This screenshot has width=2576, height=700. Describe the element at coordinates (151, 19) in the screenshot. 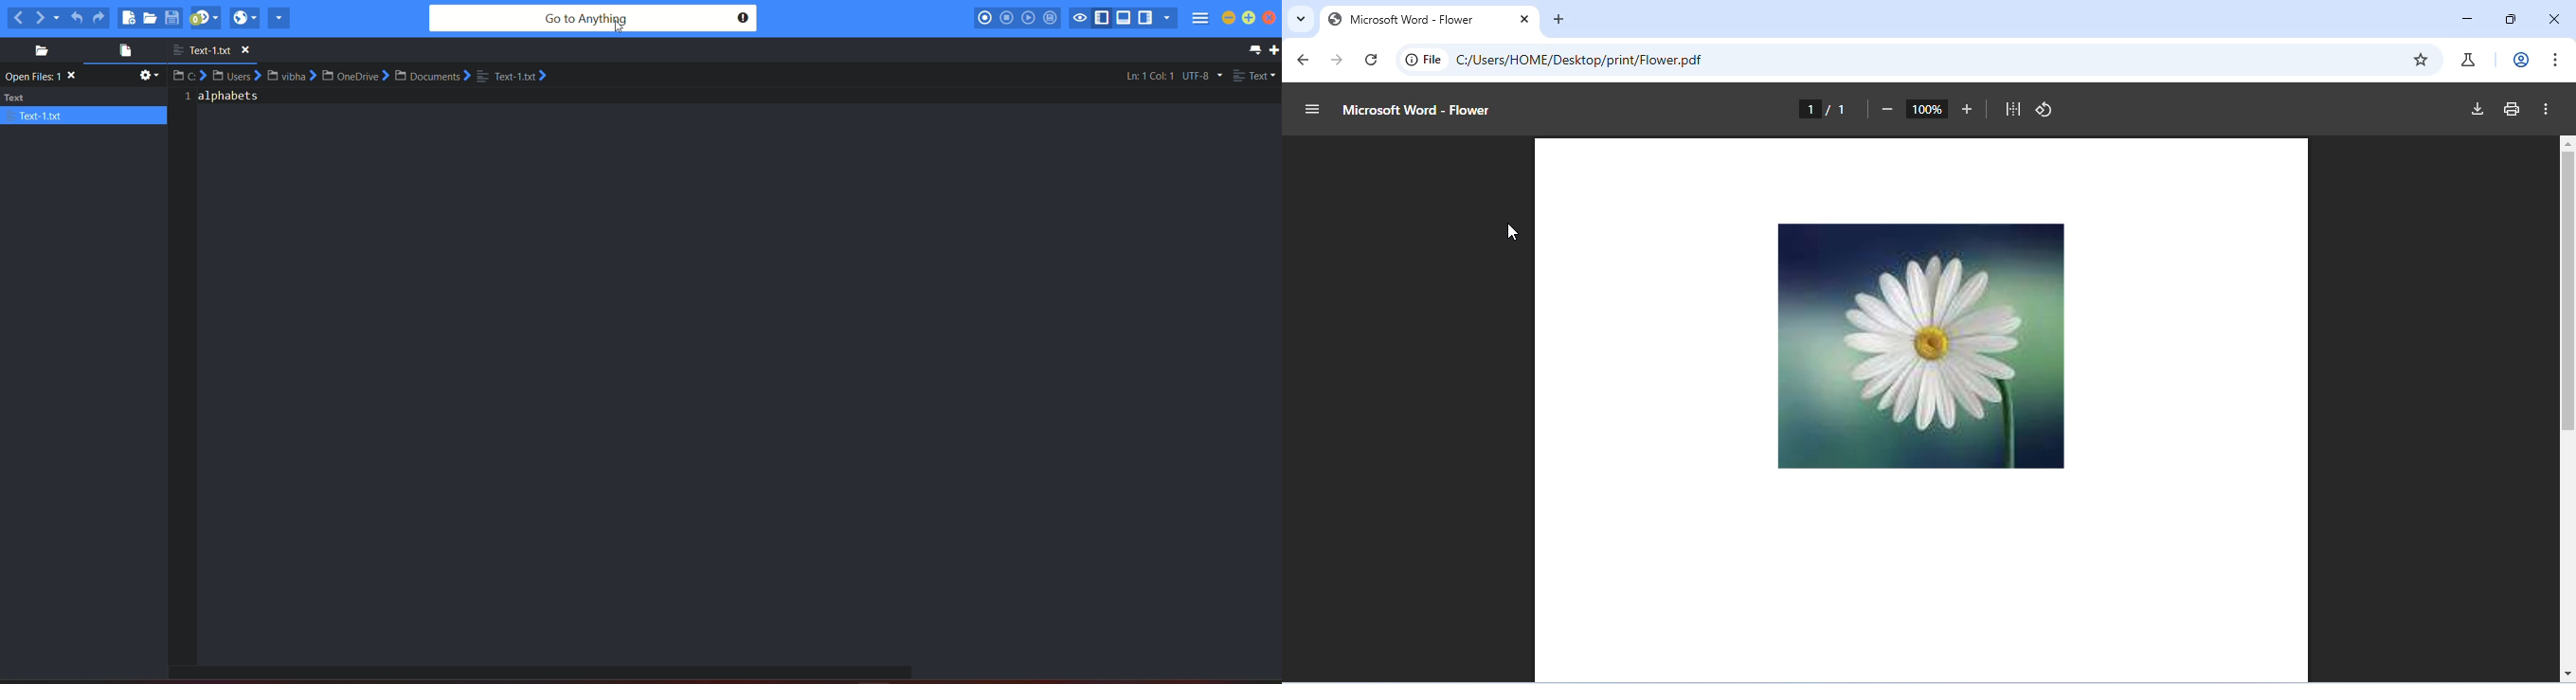

I see `open file` at that location.